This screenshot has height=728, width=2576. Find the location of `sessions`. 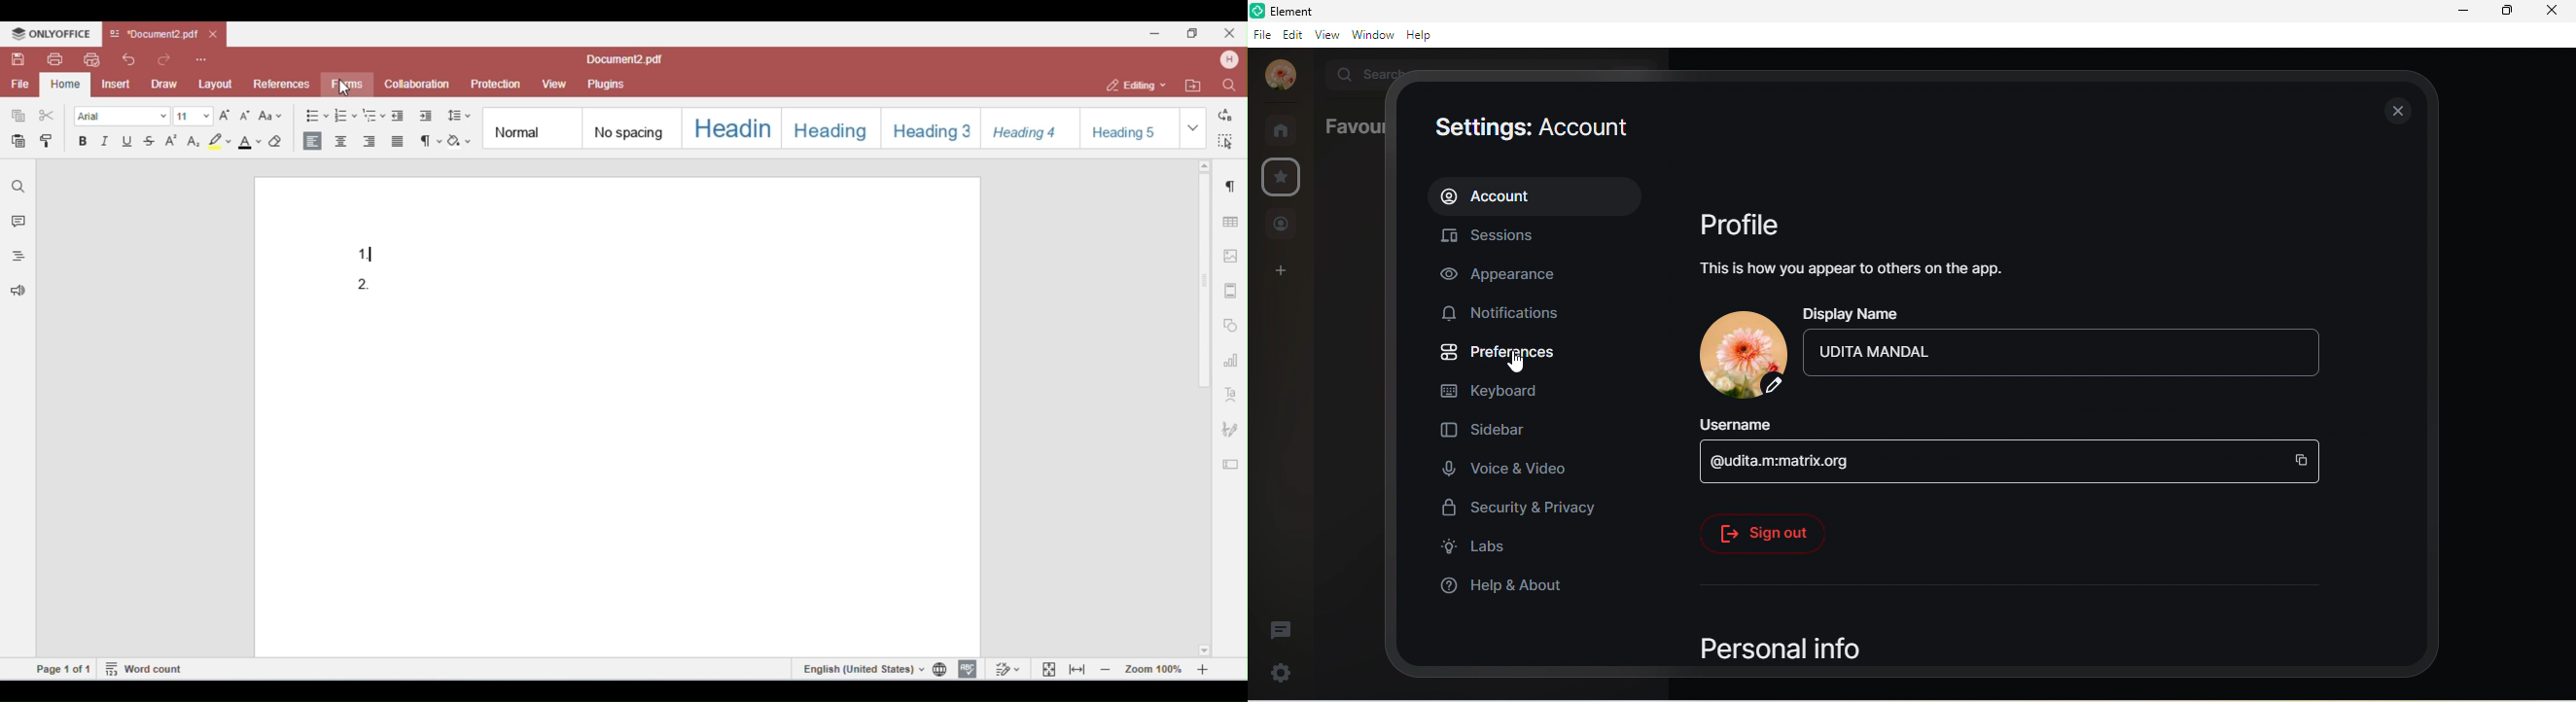

sessions is located at coordinates (1511, 234).